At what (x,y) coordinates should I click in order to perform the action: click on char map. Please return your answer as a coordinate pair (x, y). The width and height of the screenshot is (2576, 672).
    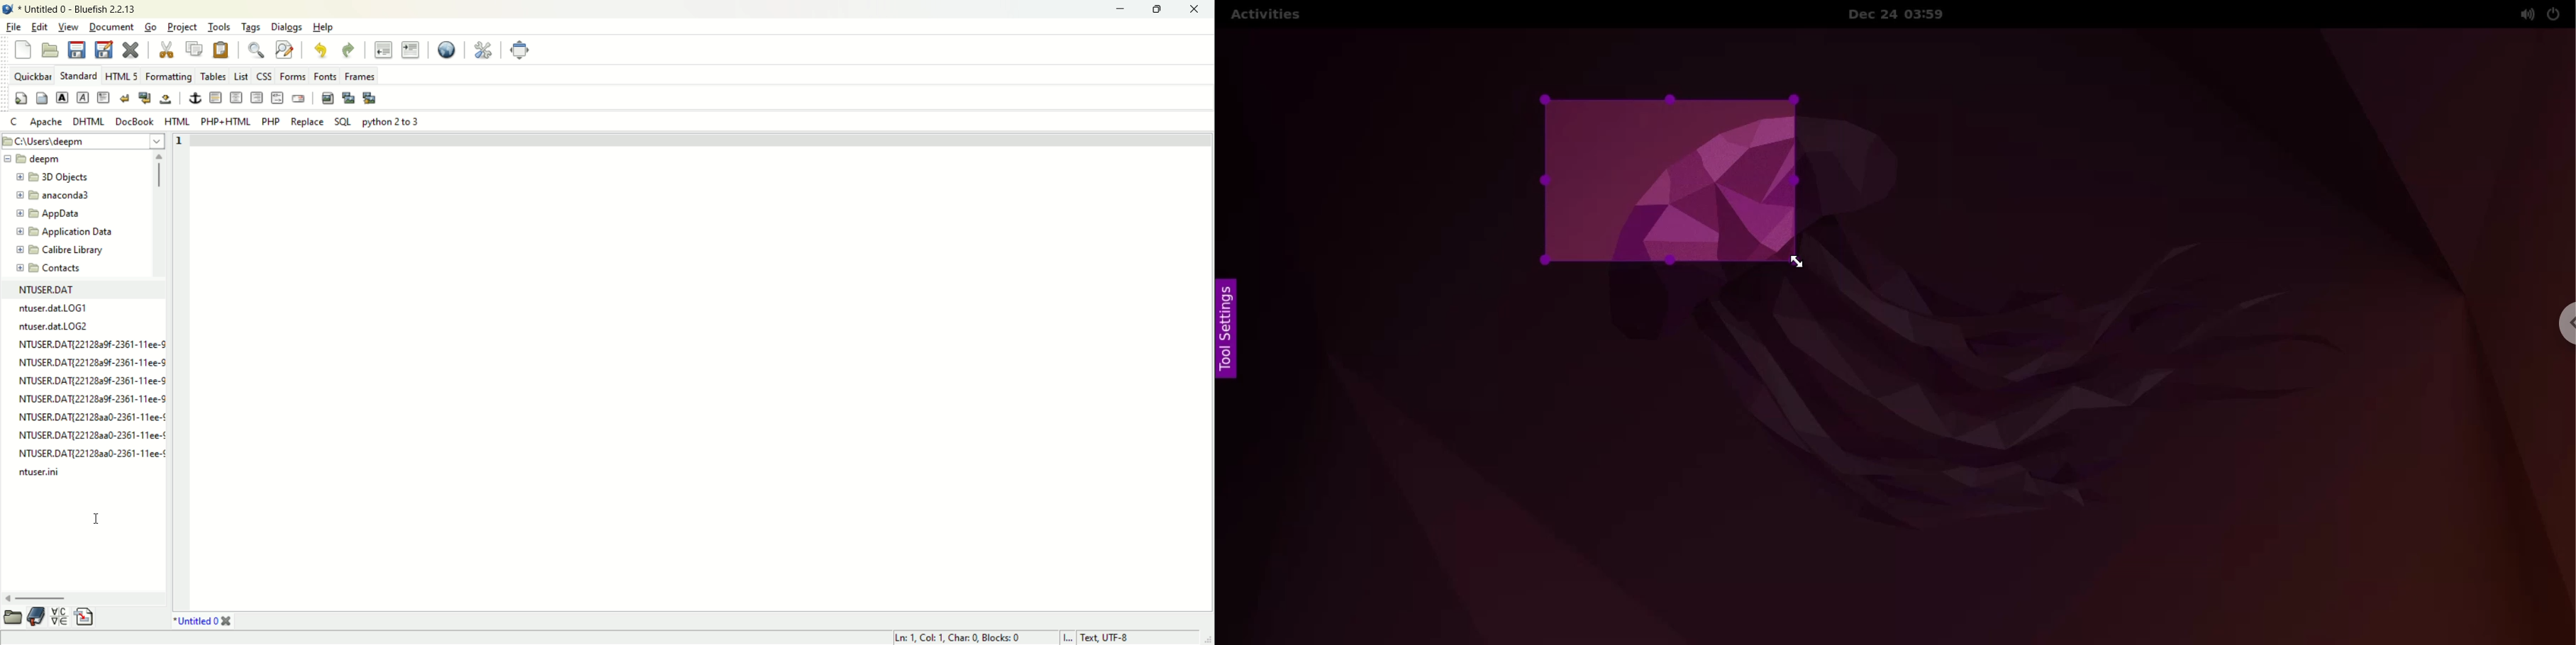
    Looking at the image, I should click on (61, 617).